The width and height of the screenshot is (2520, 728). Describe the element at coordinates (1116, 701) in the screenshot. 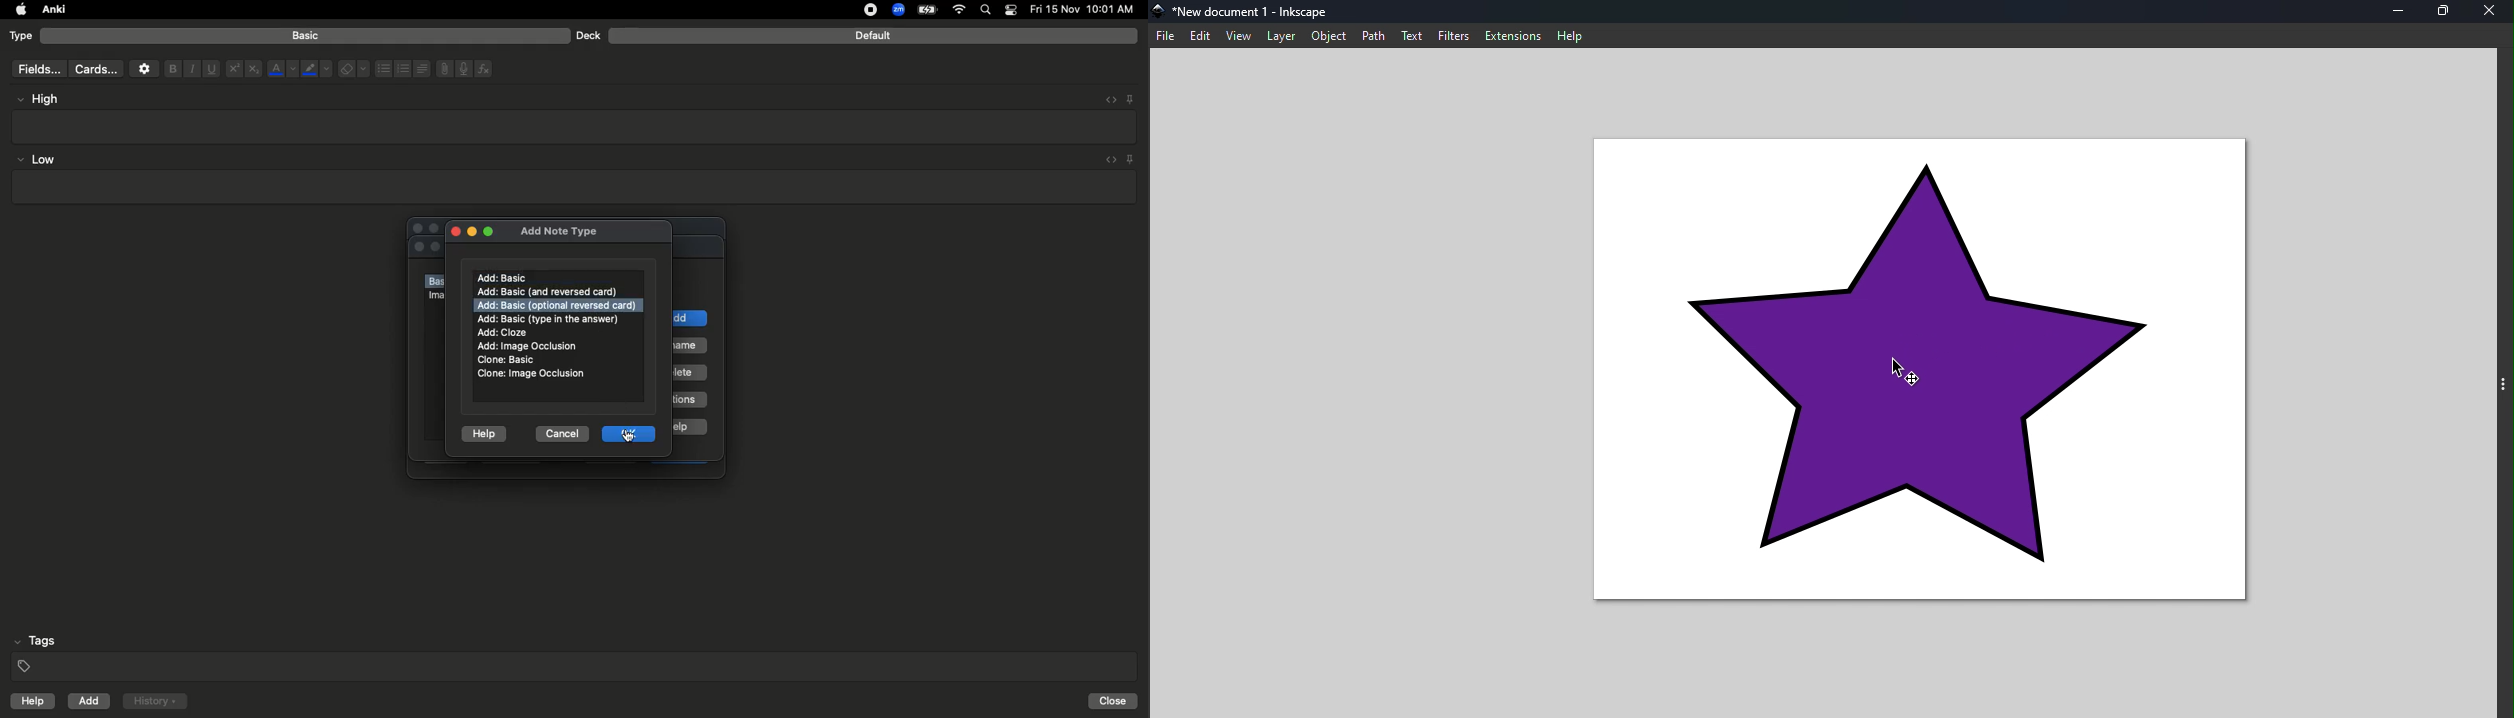

I see `Close` at that location.